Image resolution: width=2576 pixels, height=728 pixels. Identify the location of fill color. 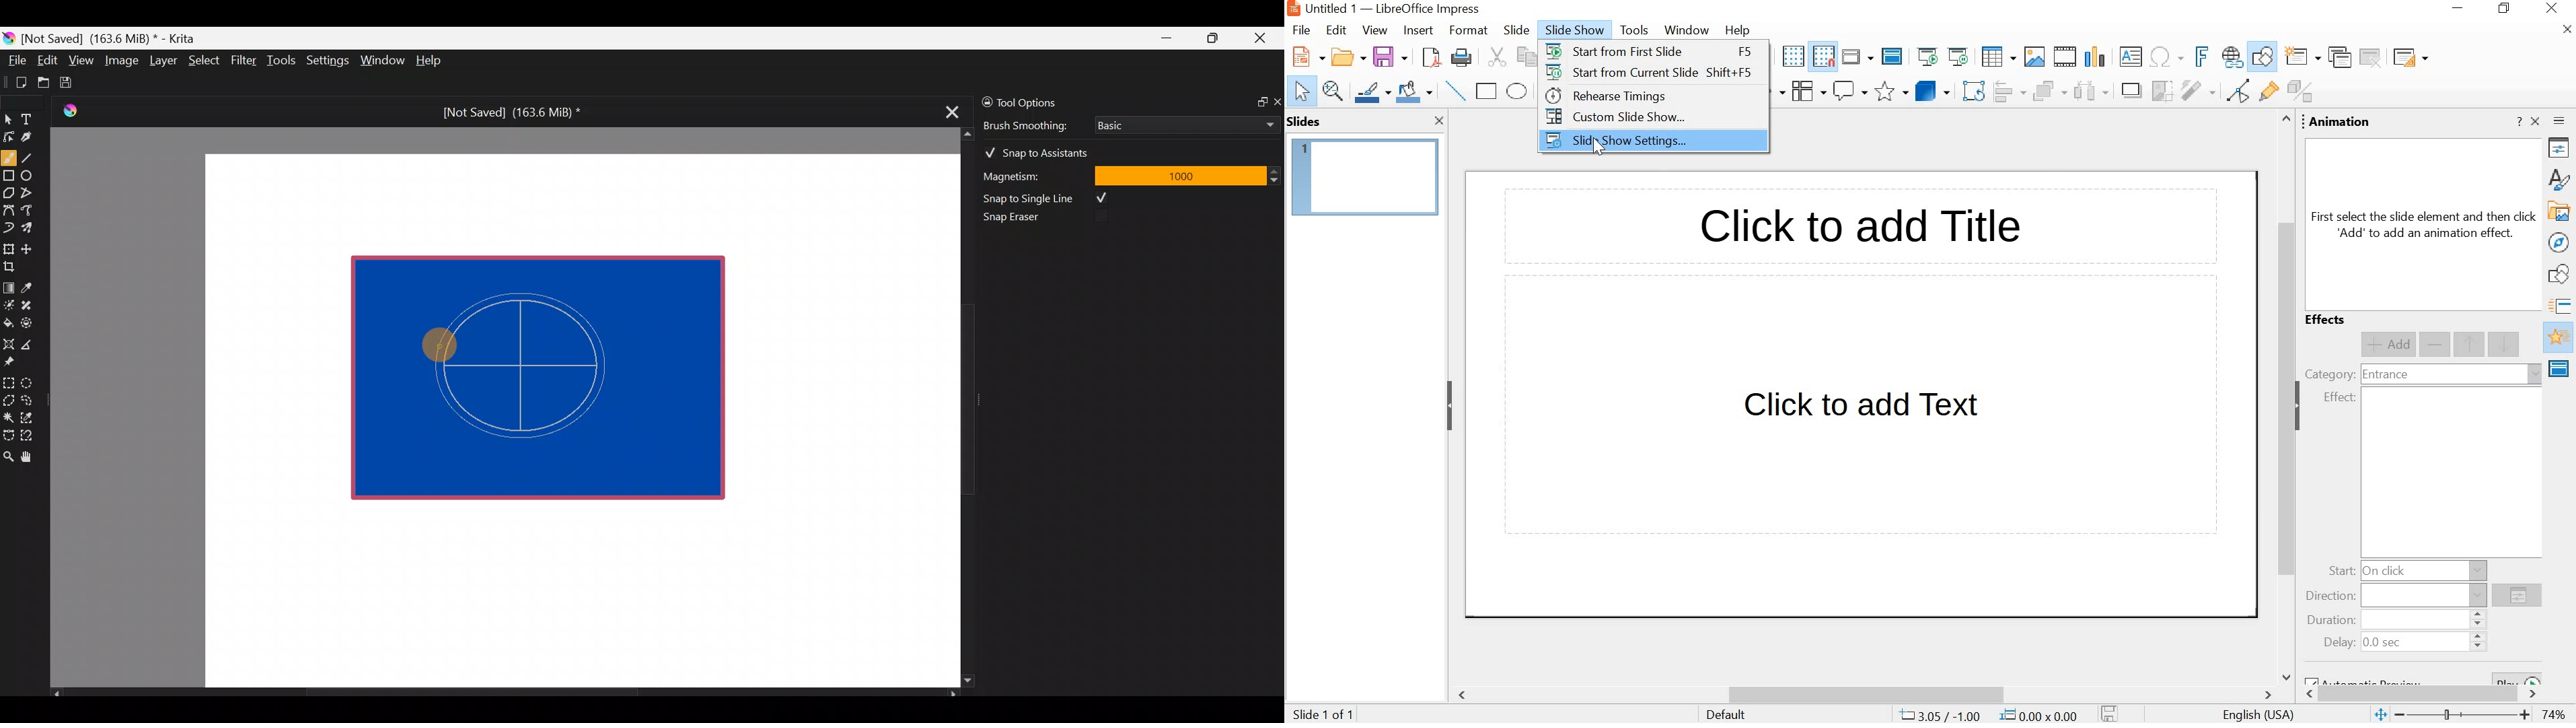
(1416, 92).